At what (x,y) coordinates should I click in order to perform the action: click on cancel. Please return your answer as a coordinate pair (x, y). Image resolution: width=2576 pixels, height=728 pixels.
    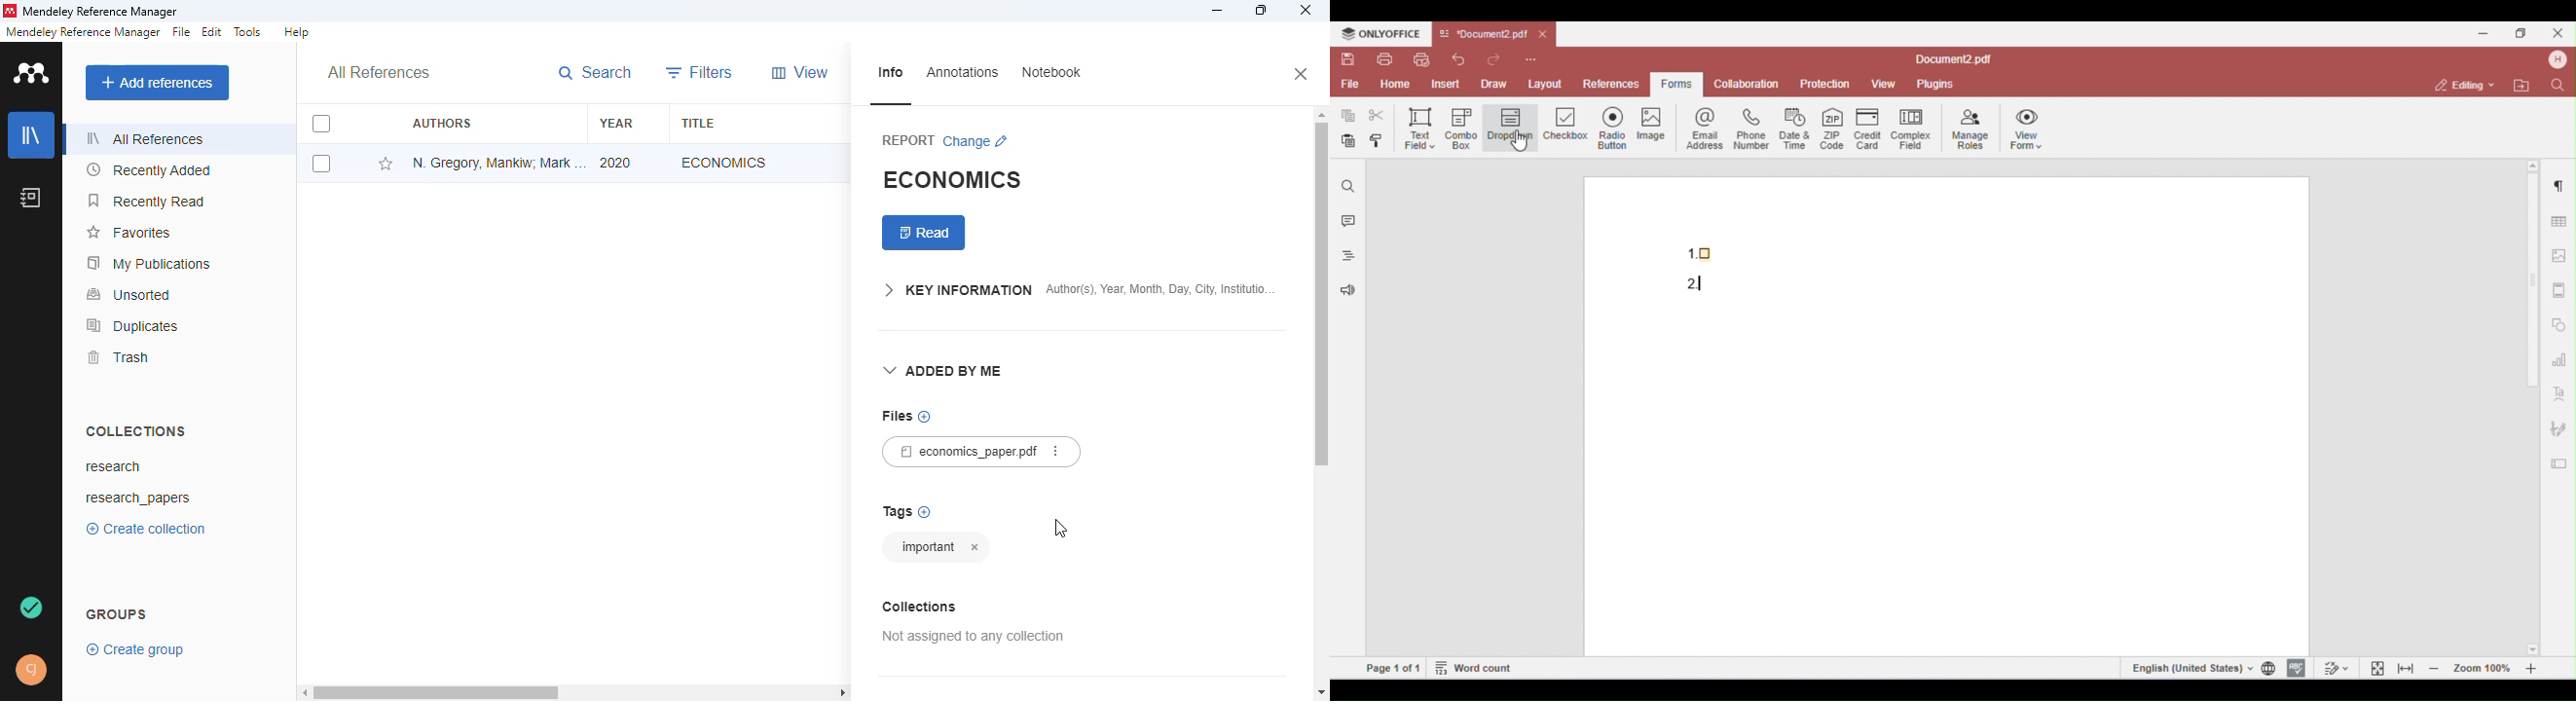
    Looking at the image, I should click on (975, 548).